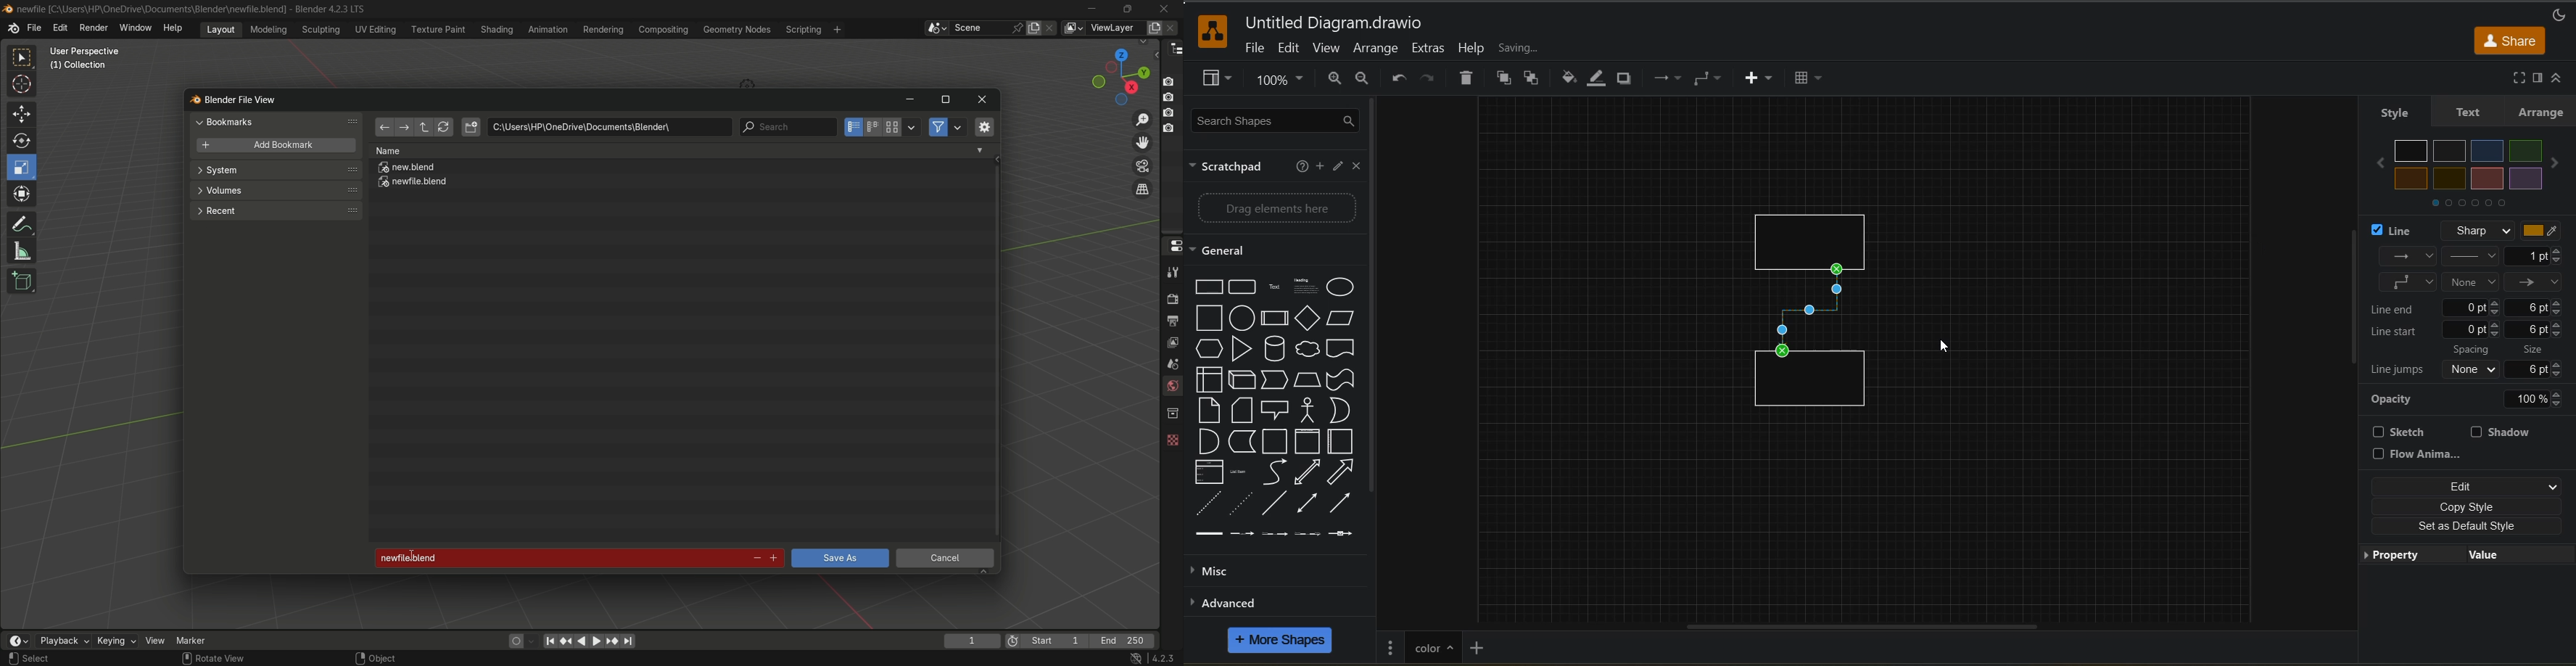 The height and width of the screenshot is (672, 2576). Describe the element at coordinates (1153, 27) in the screenshot. I see `add view layer` at that location.